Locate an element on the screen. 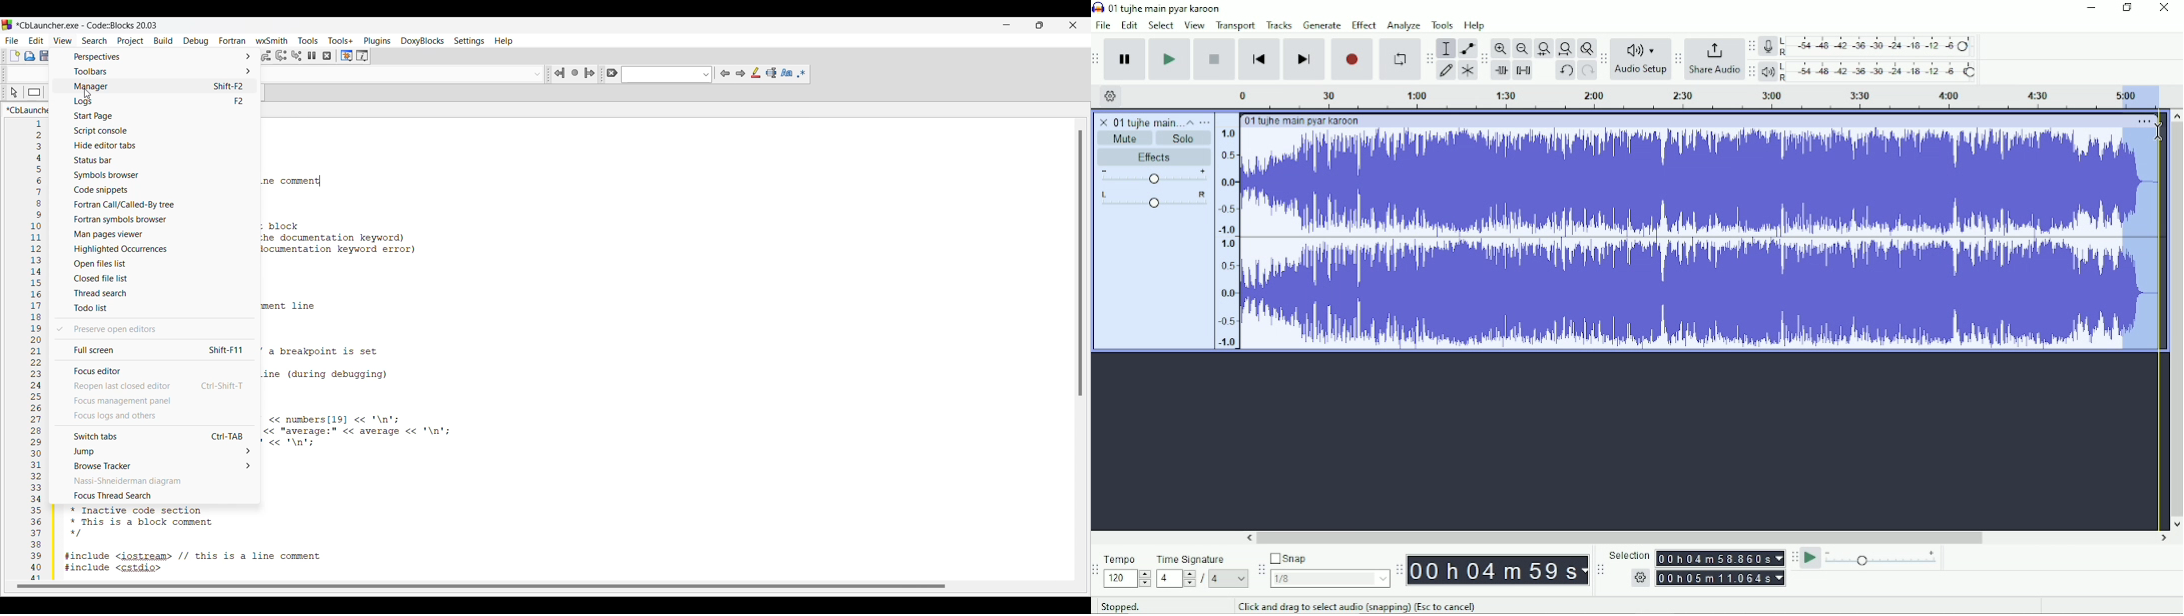  Envelope tool is located at coordinates (1467, 49).